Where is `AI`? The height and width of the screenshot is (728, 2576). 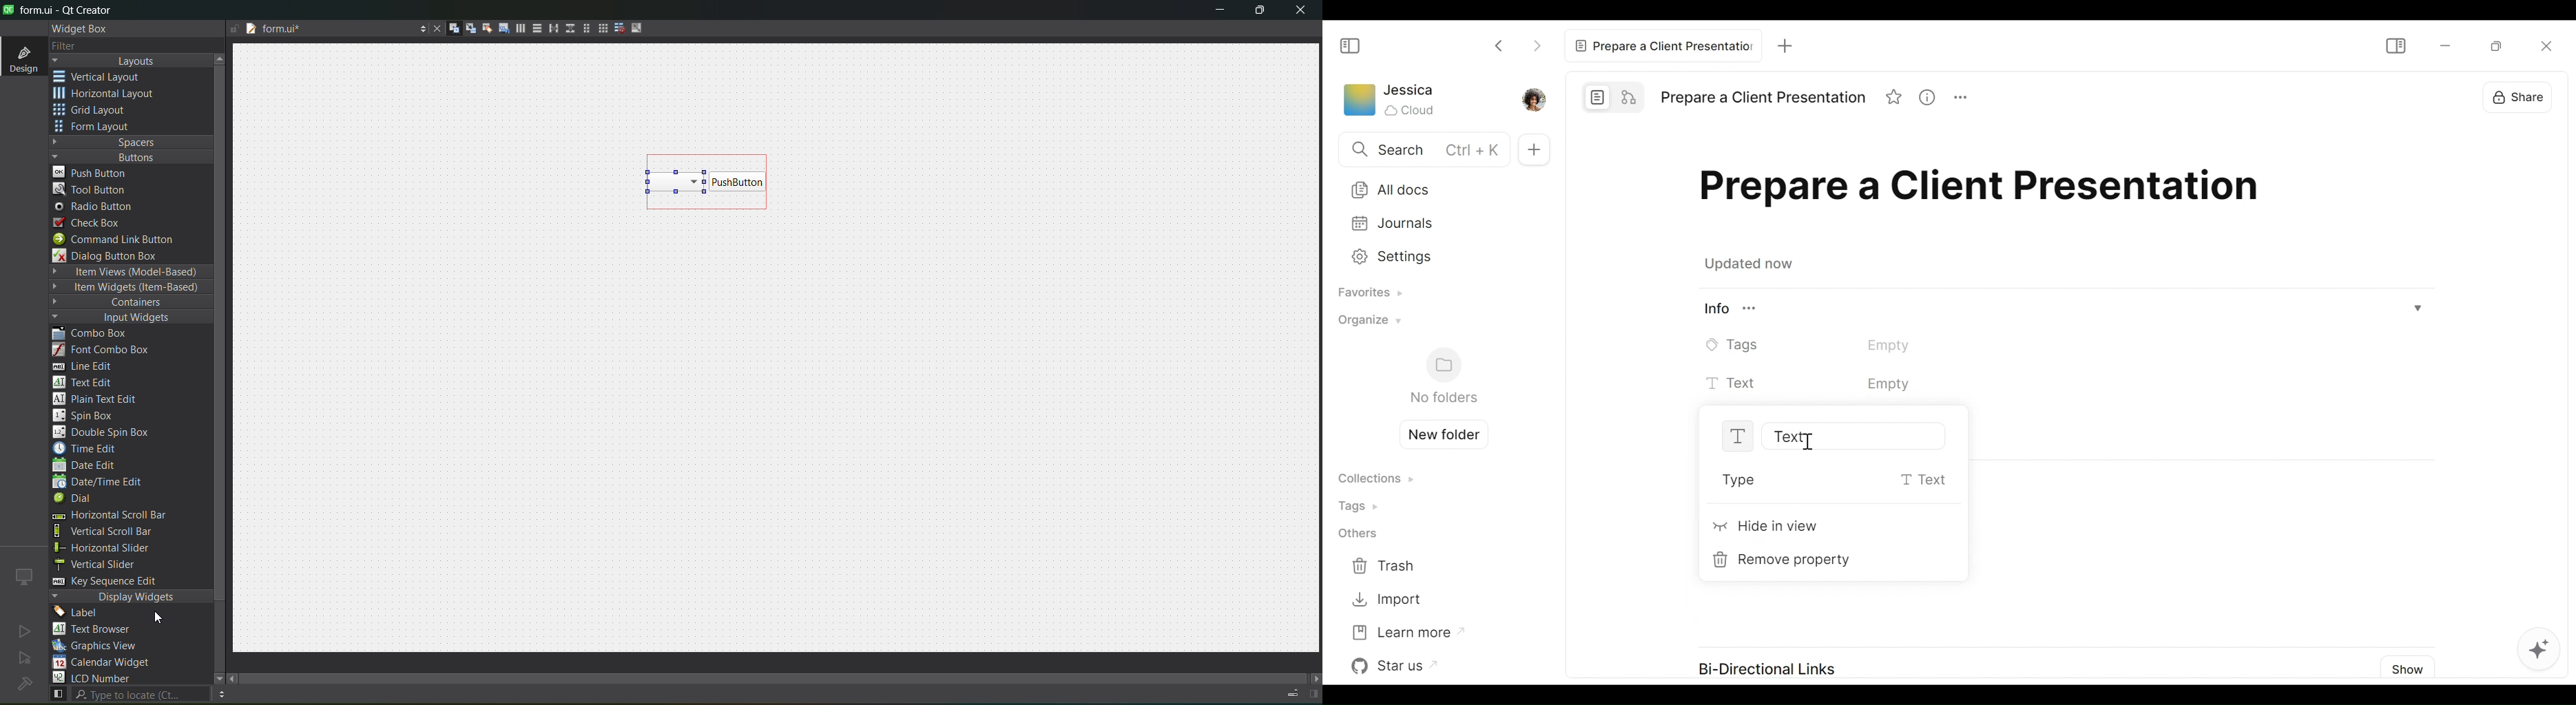
AI is located at coordinates (2542, 647).